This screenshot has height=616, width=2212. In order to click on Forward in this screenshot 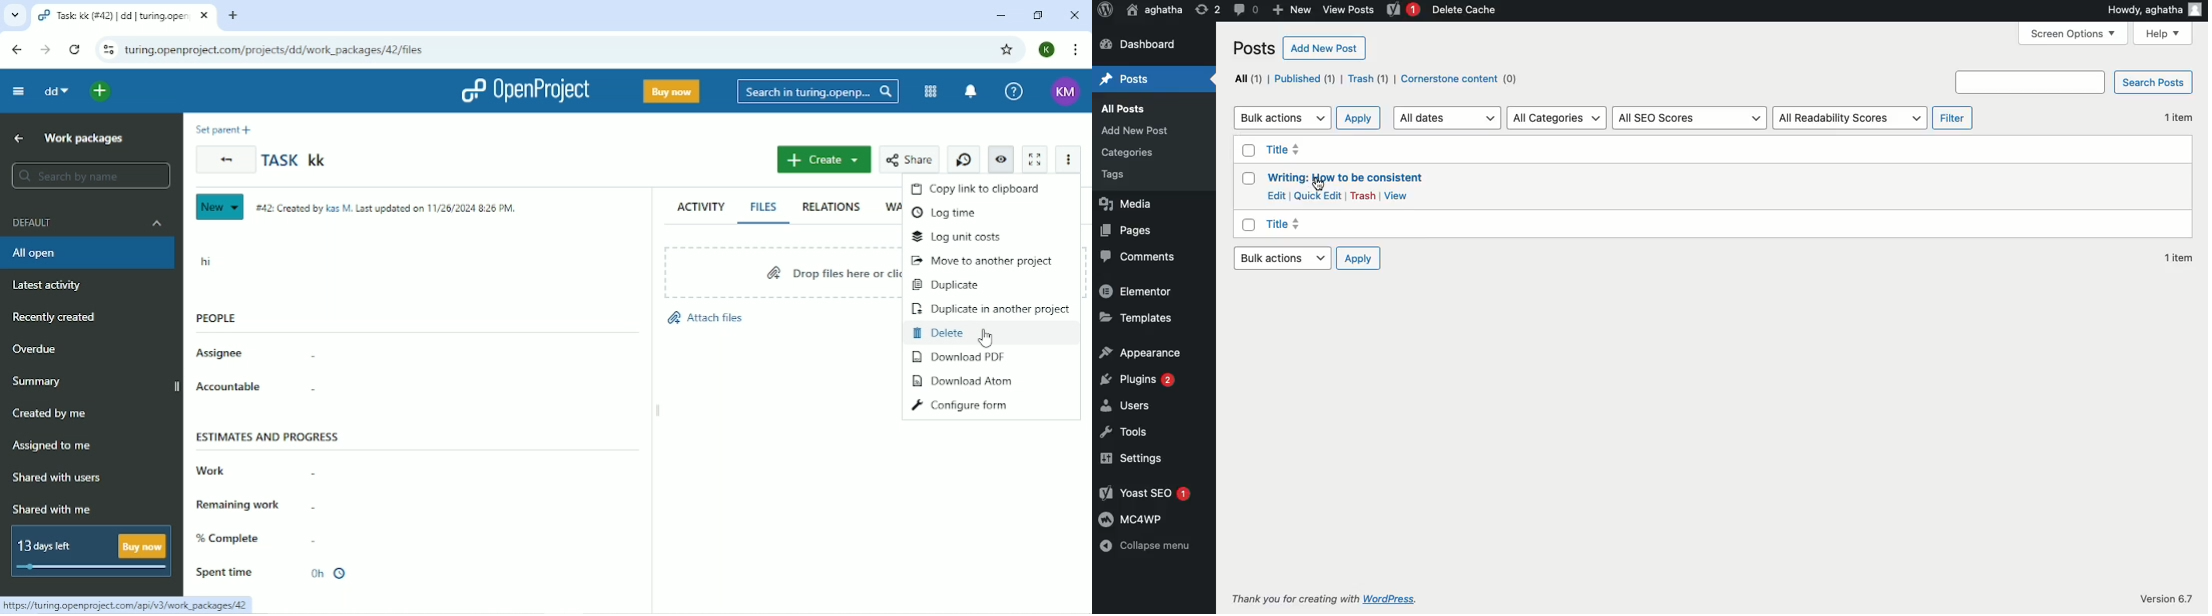, I will do `click(48, 50)`.